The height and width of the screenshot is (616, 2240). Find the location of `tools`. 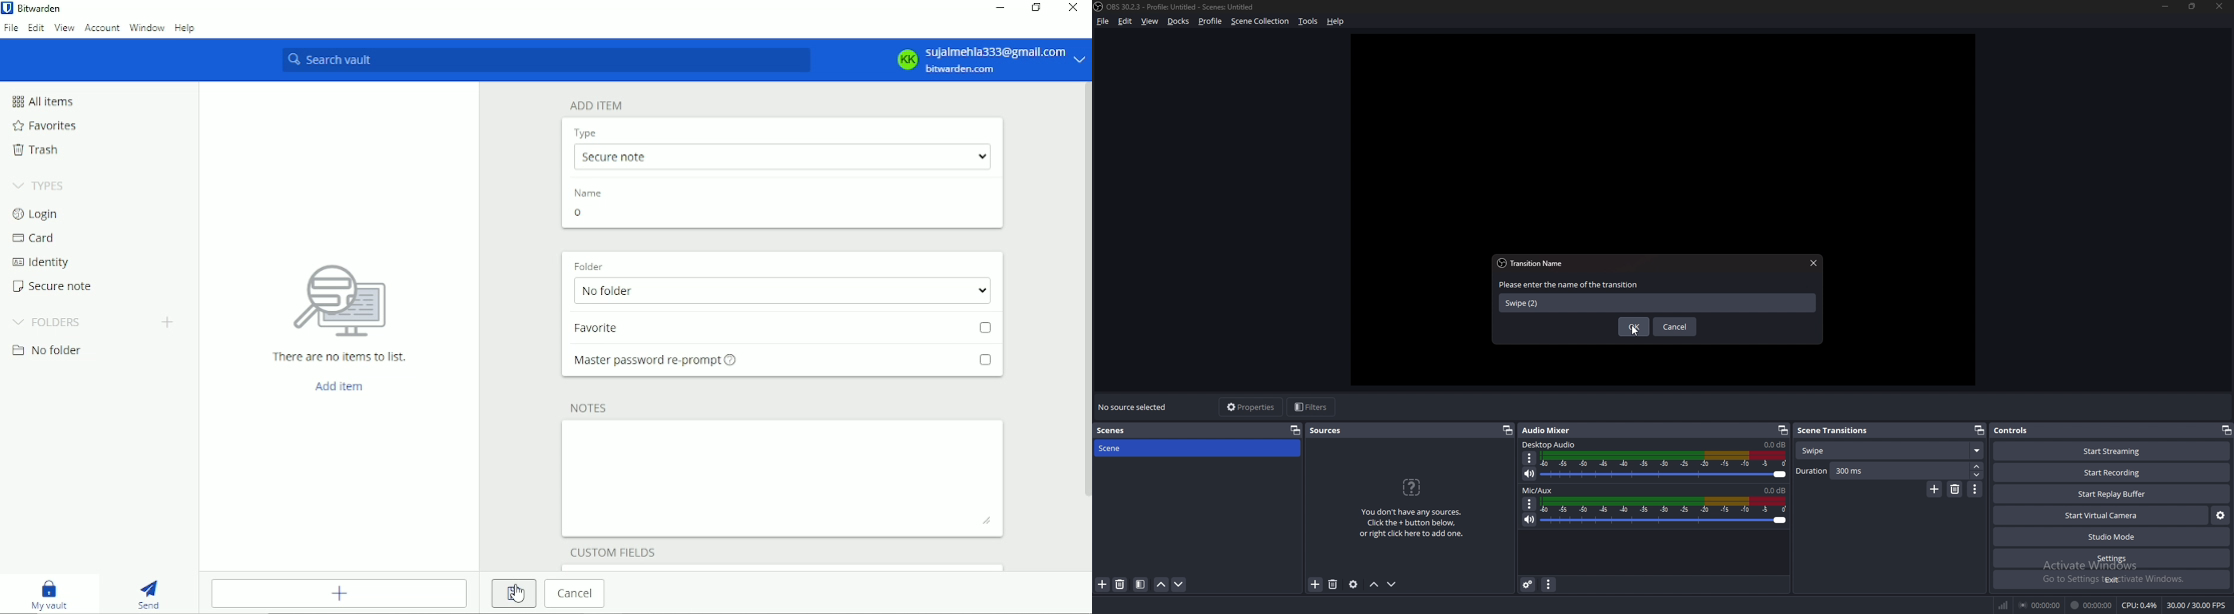

tools is located at coordinates (1309, 22).